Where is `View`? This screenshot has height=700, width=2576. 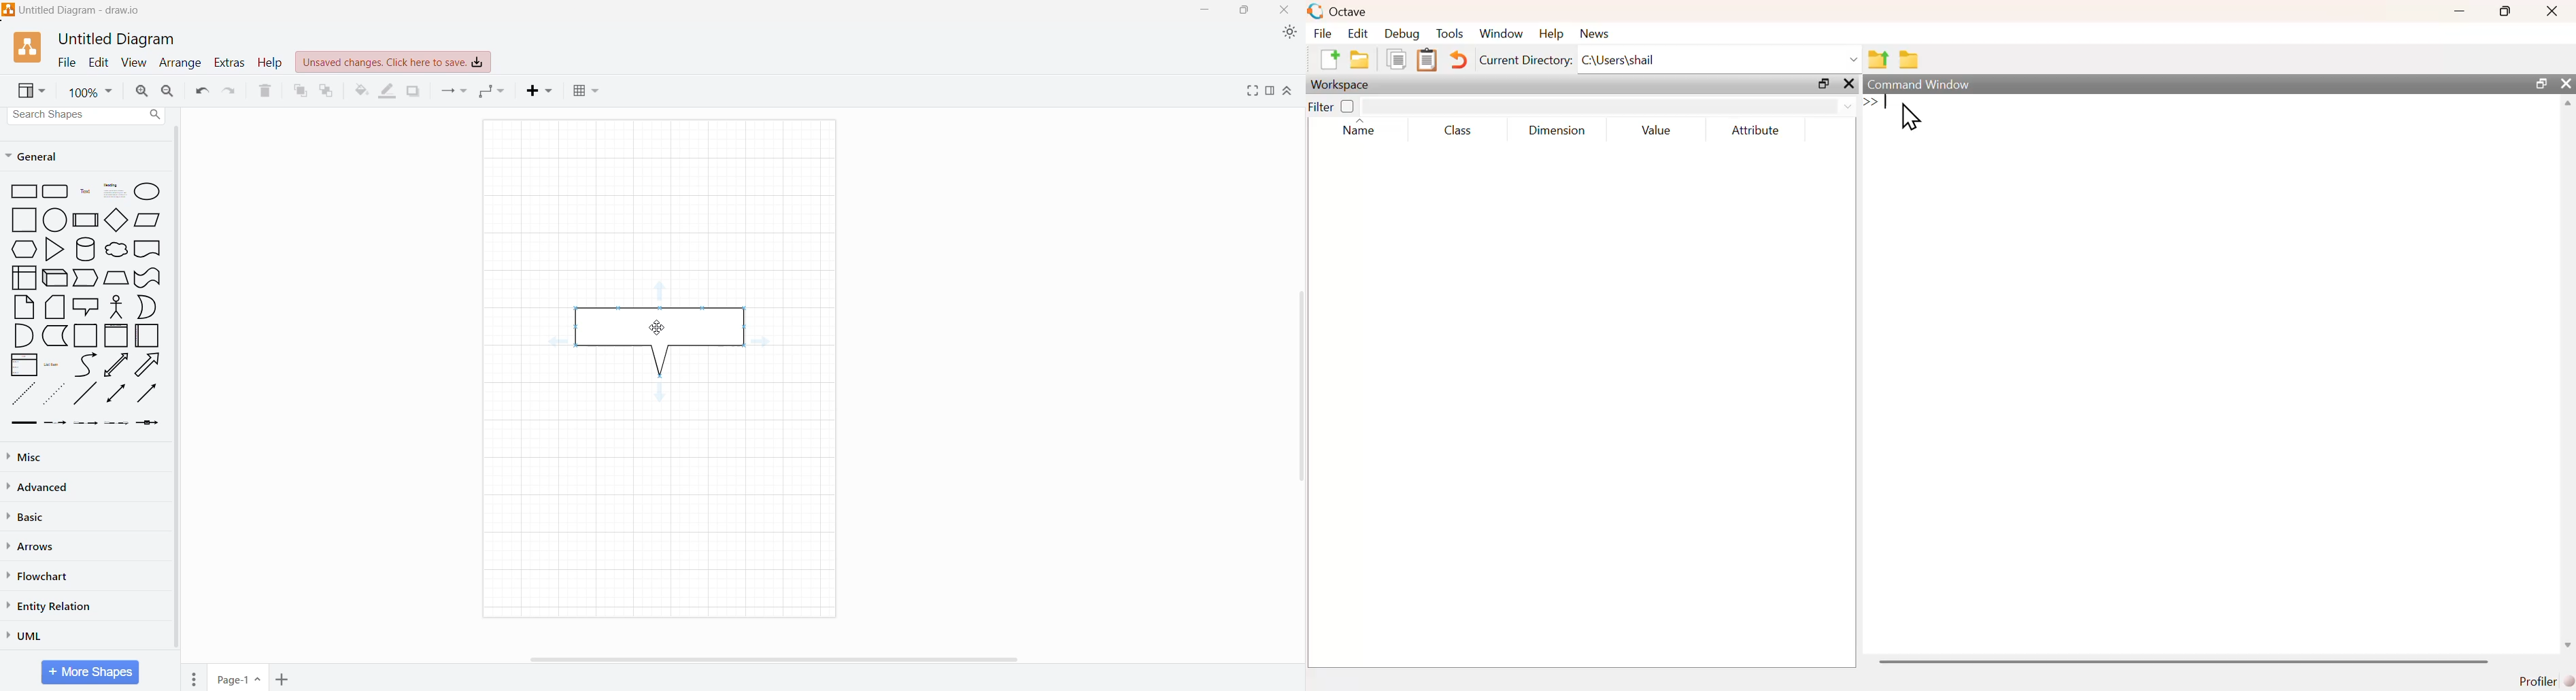
View is located at coordinates (135, 62).